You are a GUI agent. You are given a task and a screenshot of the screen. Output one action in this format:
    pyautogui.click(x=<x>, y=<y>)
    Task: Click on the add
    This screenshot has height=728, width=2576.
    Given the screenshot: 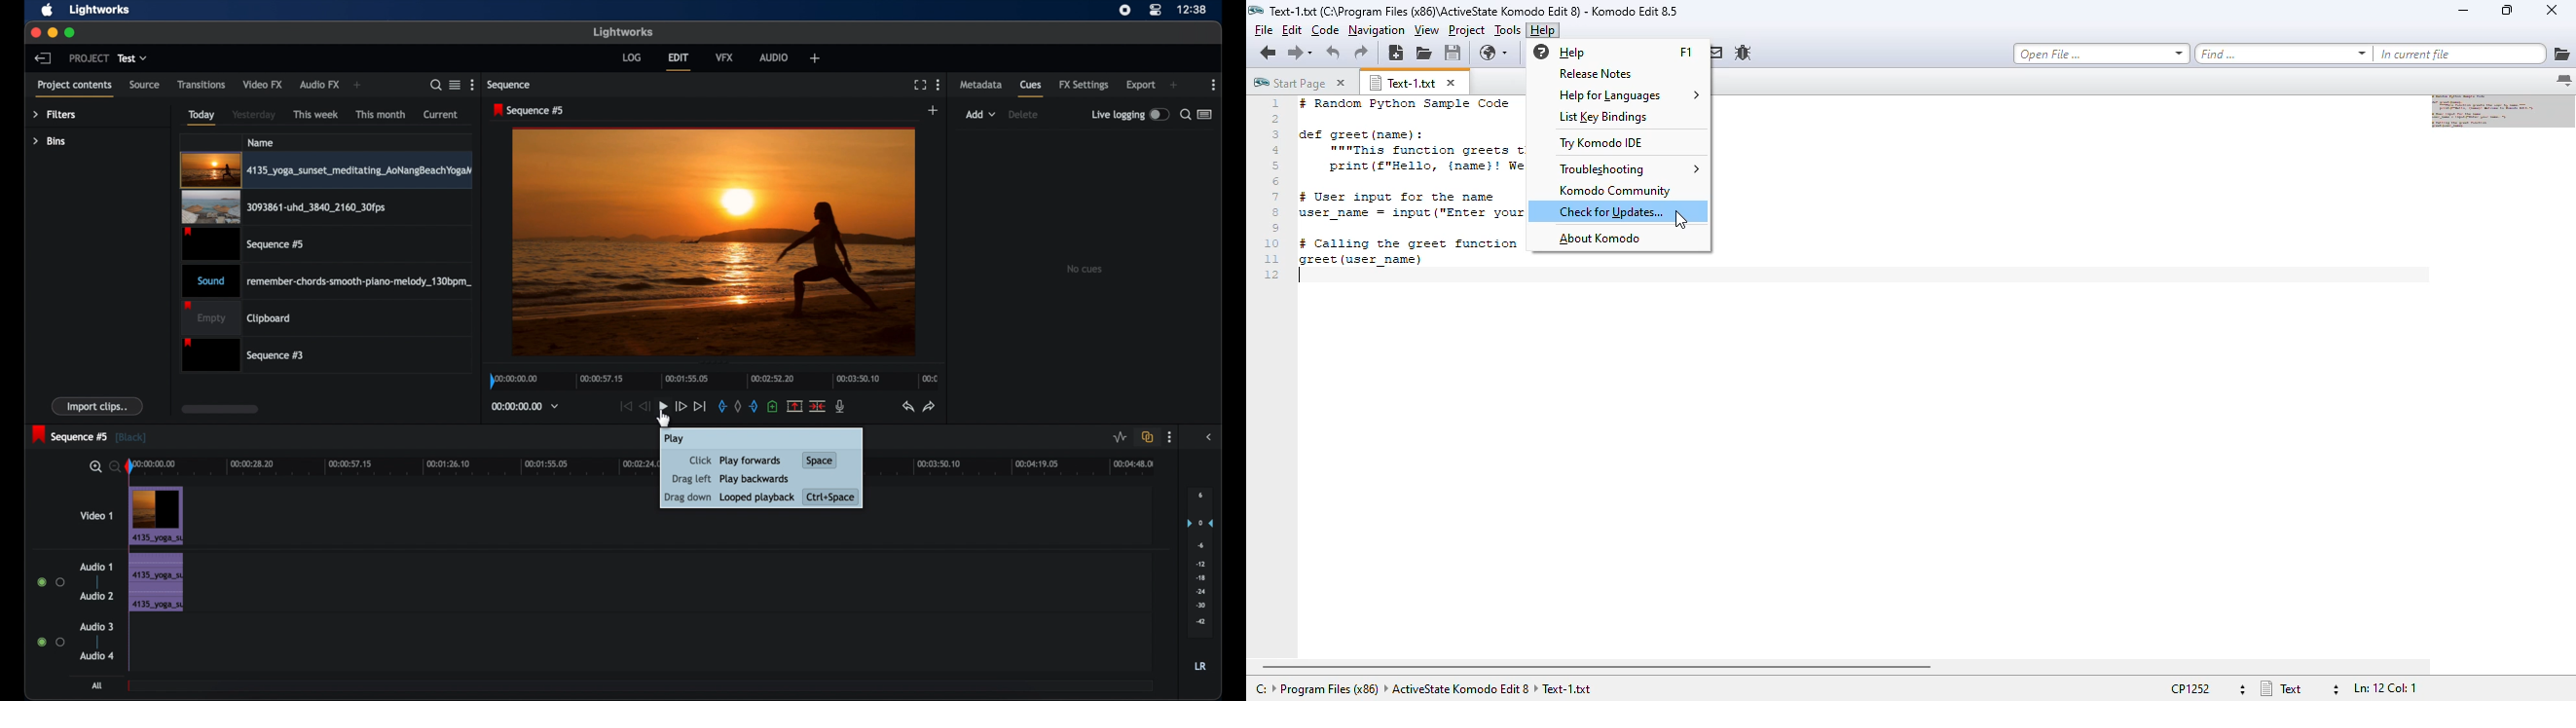 What is the action you would take?
    pyautogui.click(x=1173, y=85)
    